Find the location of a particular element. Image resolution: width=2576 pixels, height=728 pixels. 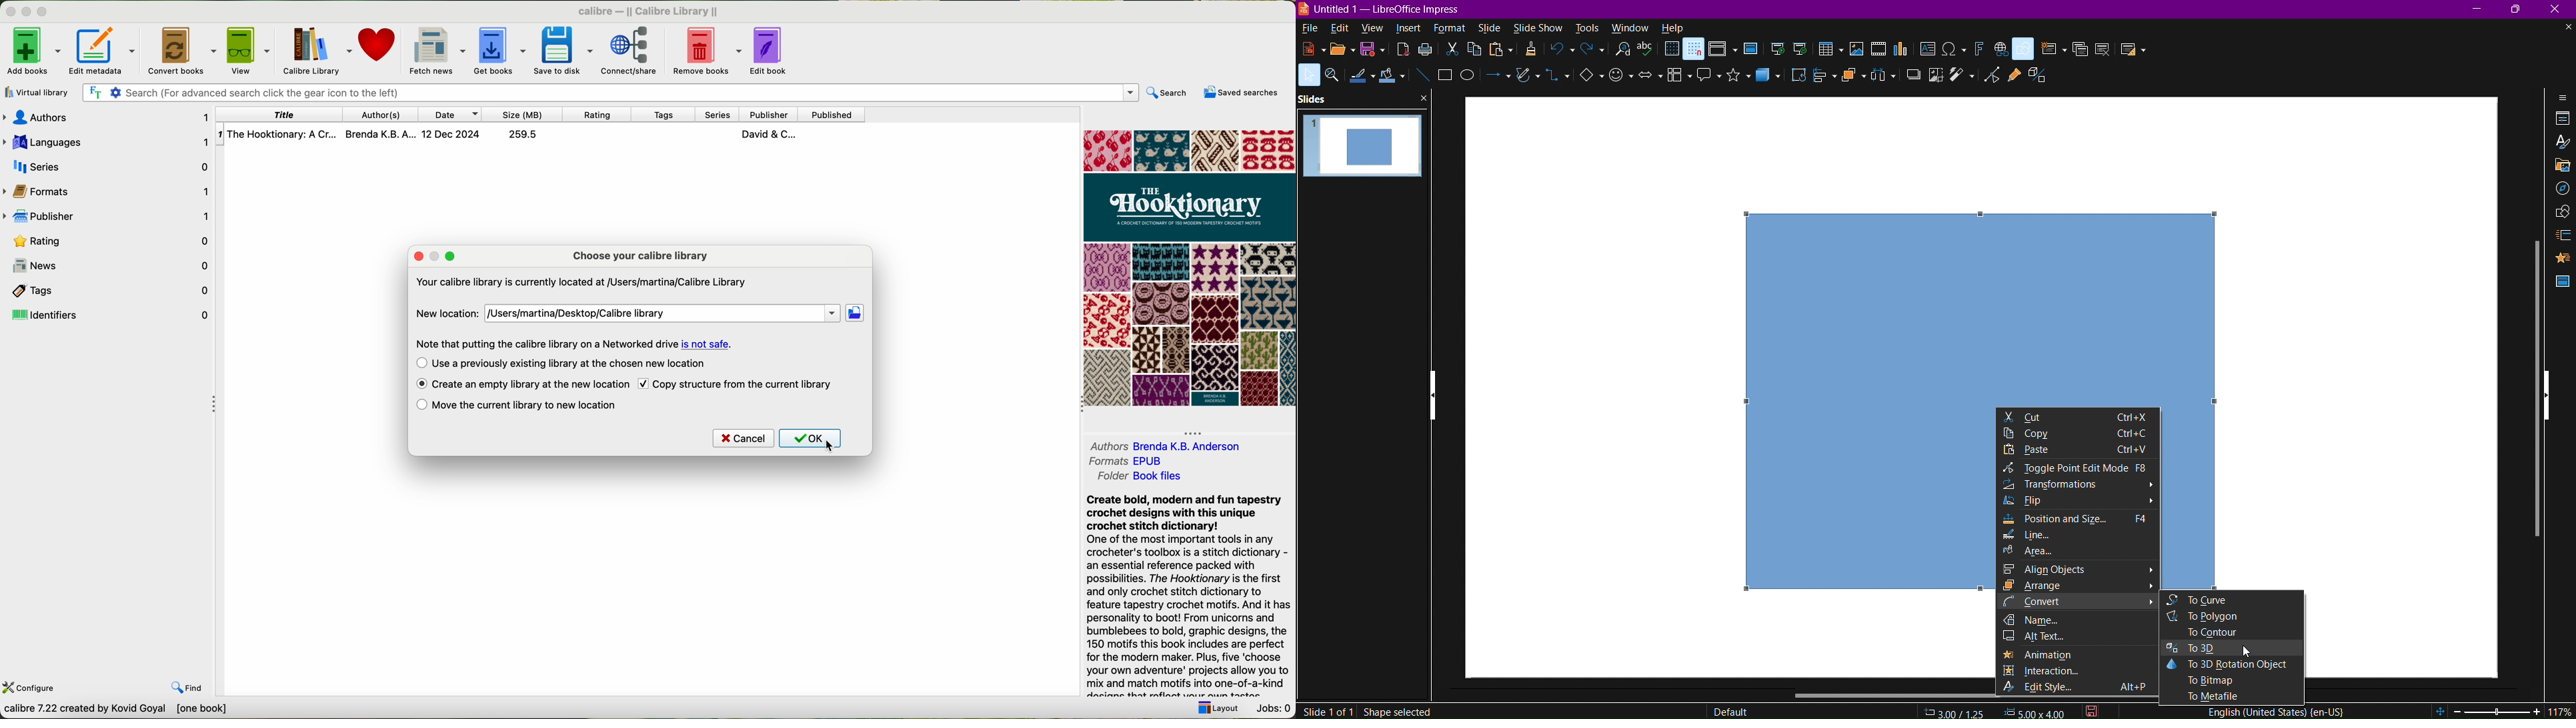

maximize is located at coordinates (43, 11).